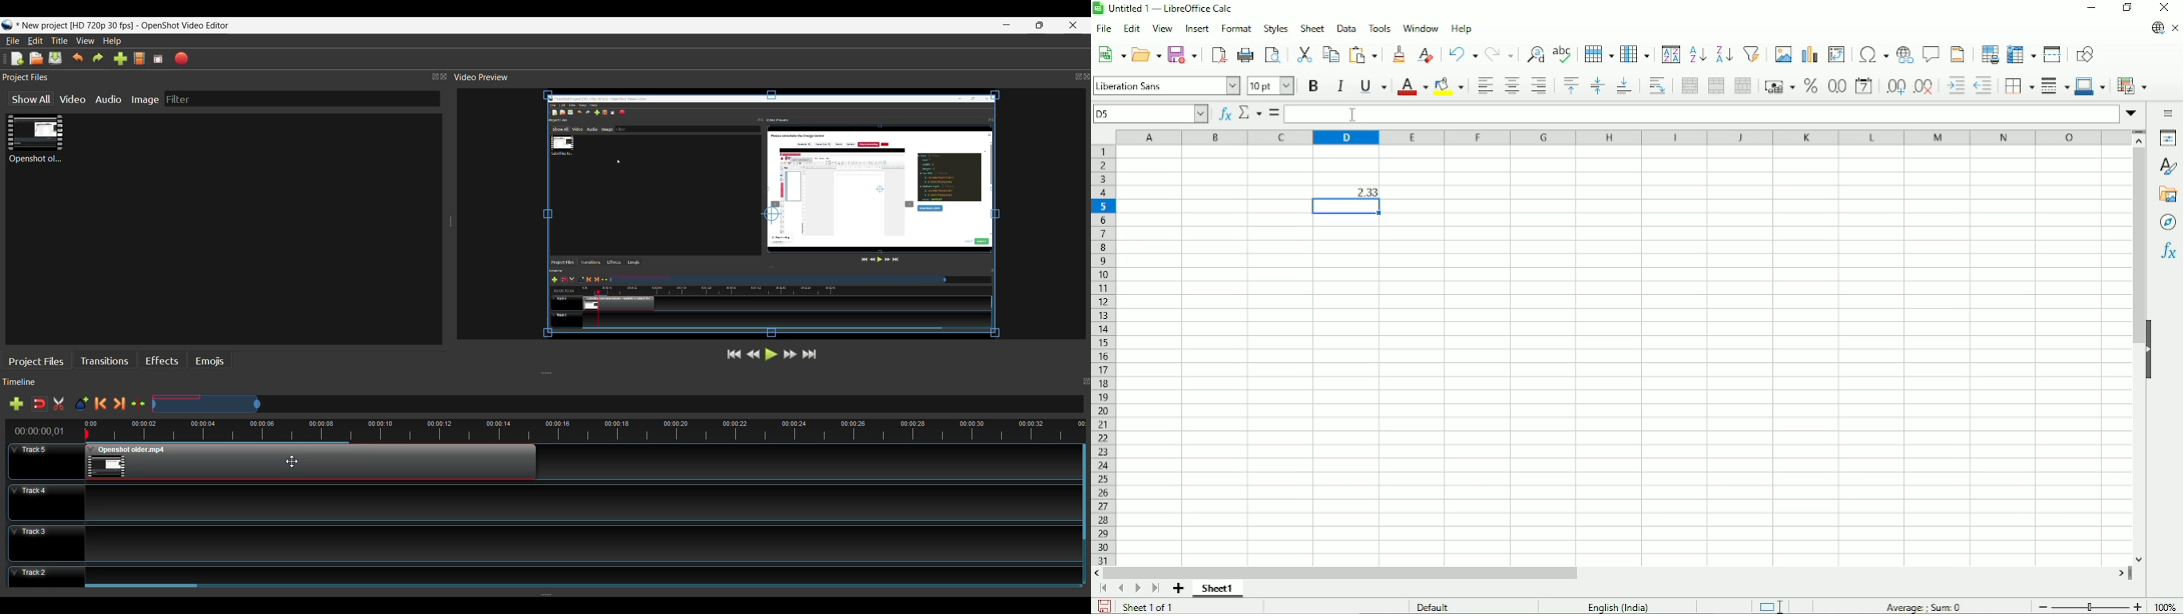  I want to click on Border style, so click(2057, 86).